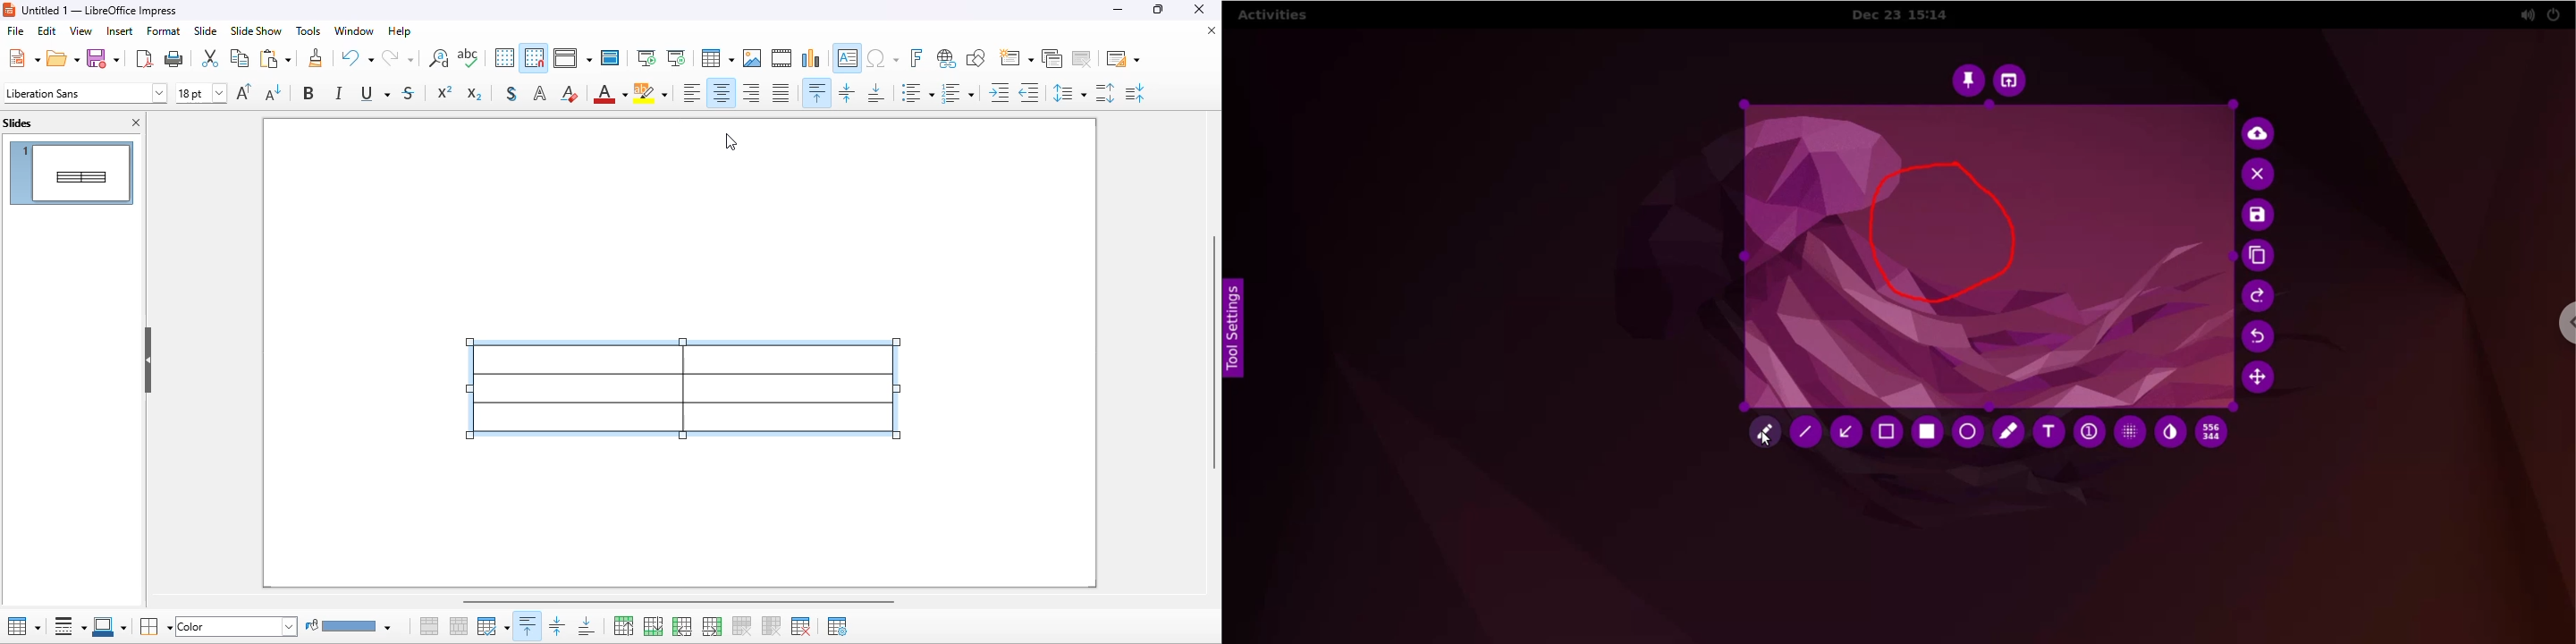 This screenshot has height=644, width=2576. I want to click on optimize, so click(494, 626).